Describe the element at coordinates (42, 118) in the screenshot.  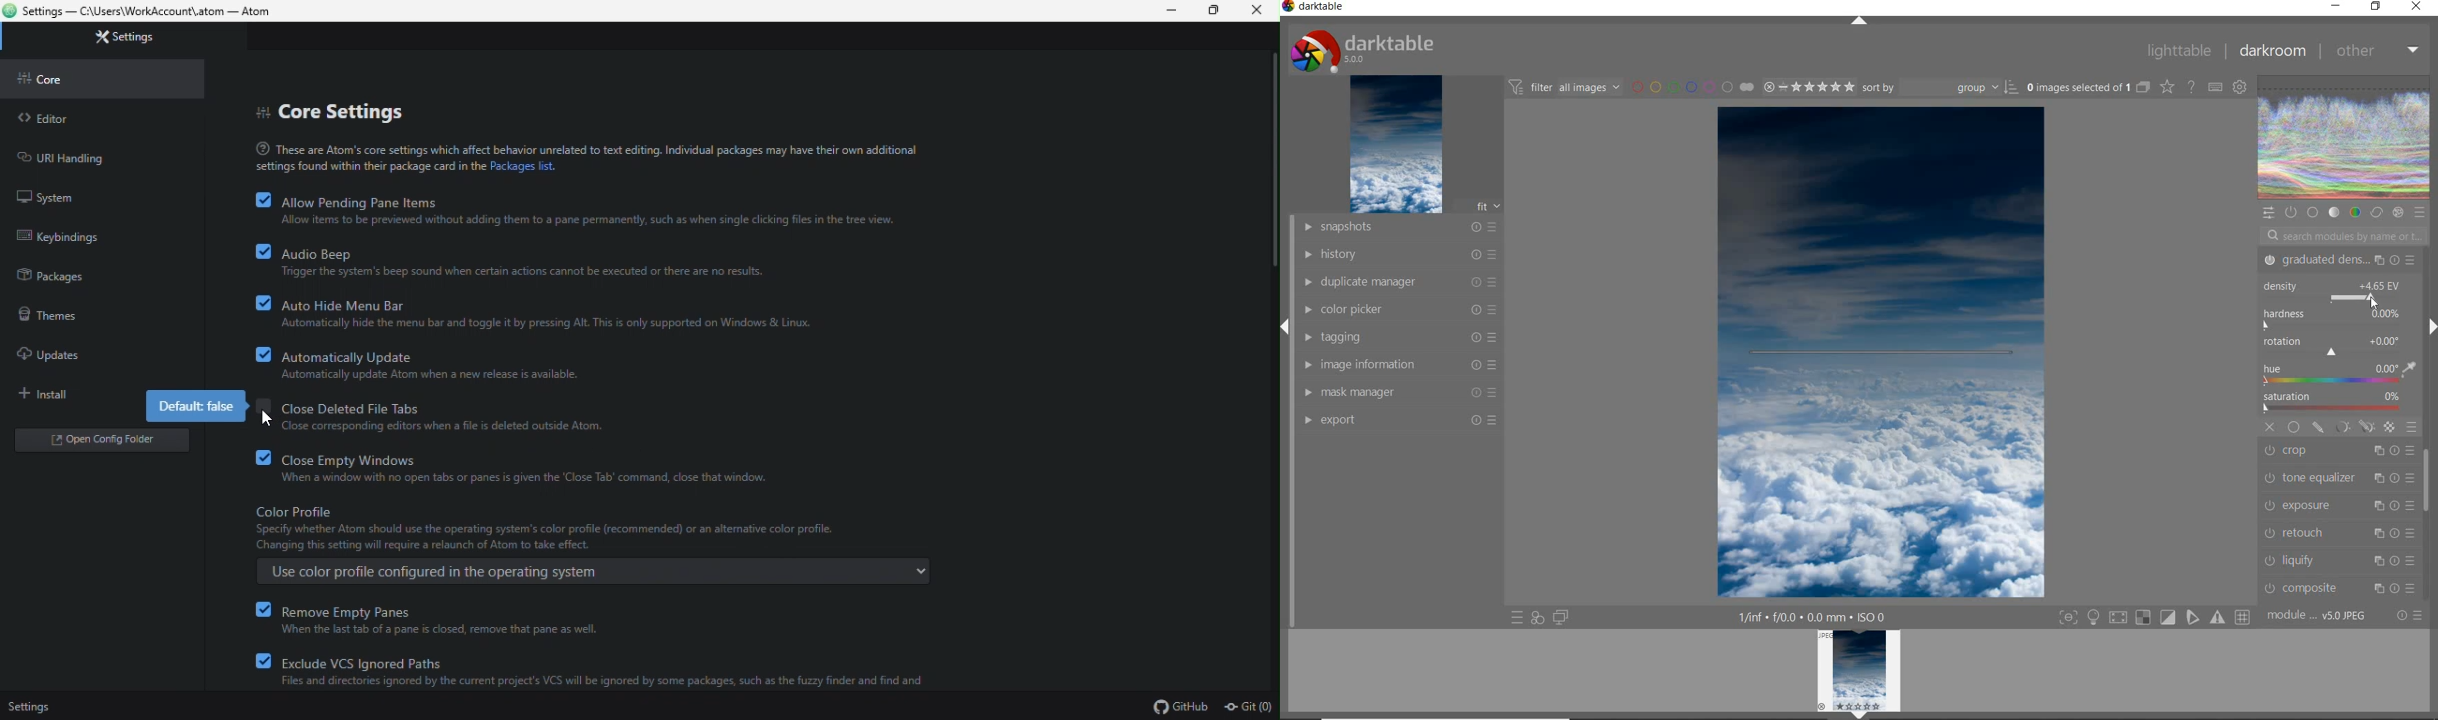
I see `editor` at that location.